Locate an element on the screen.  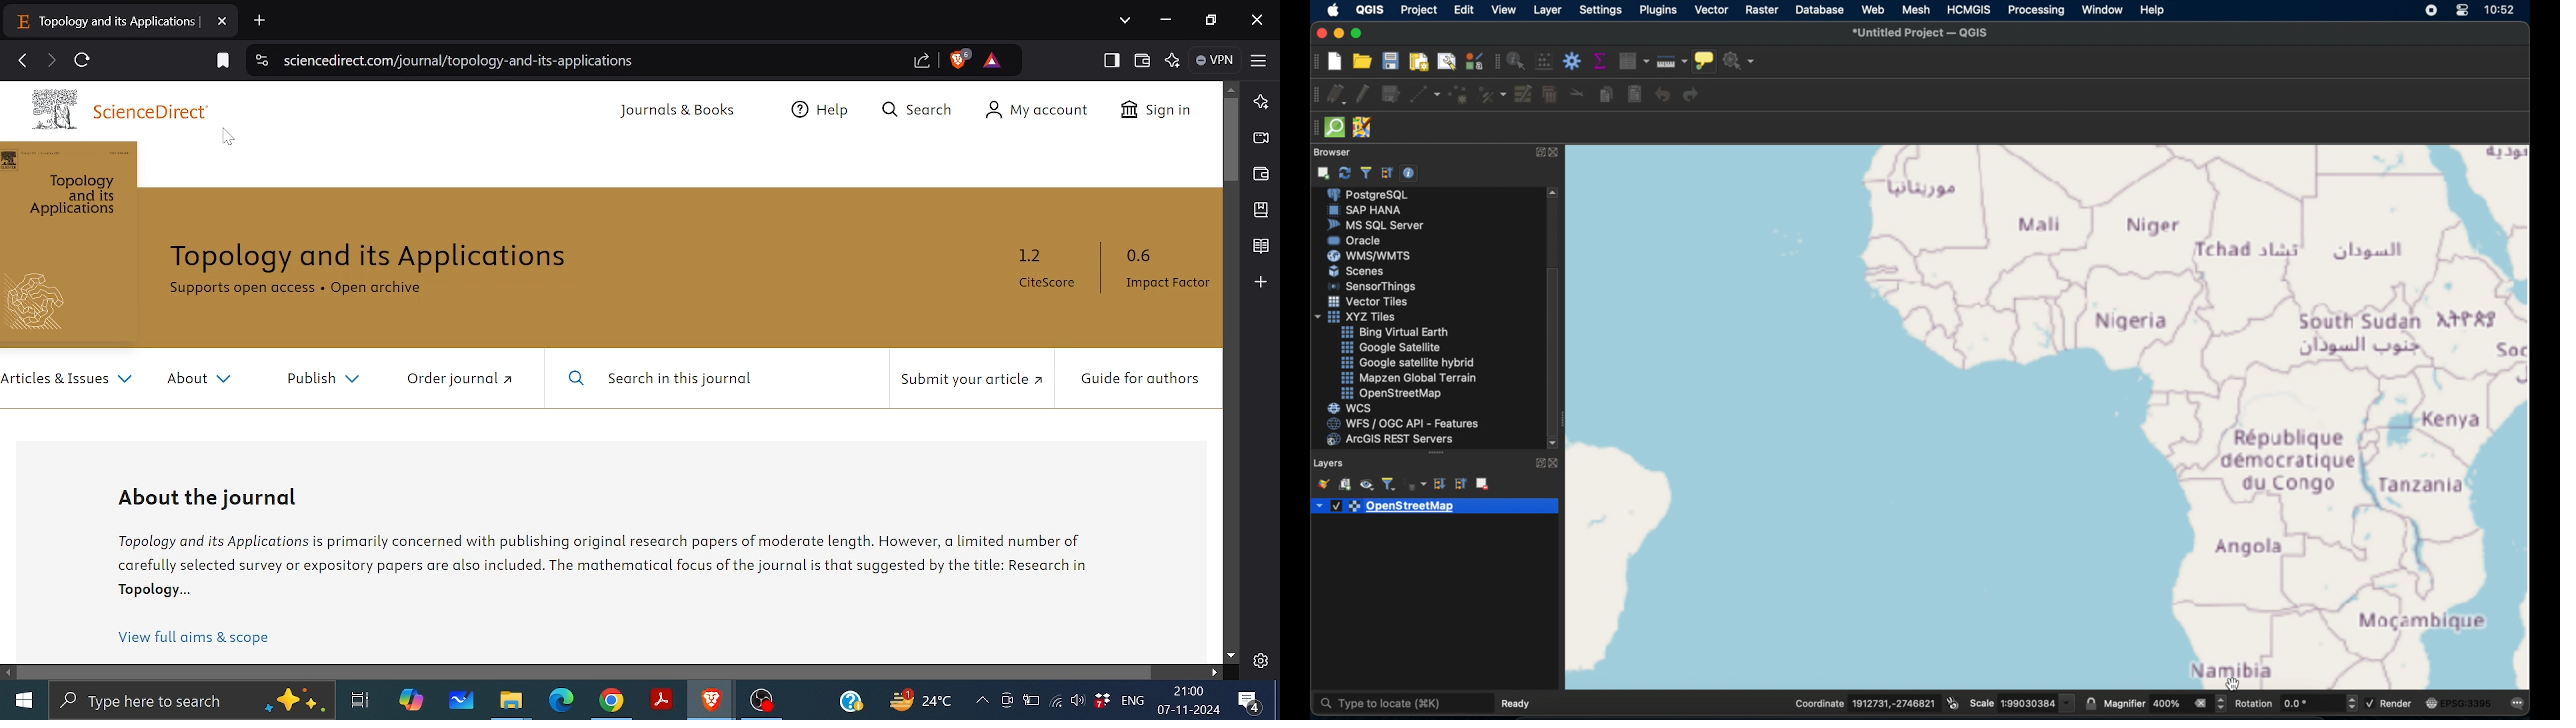
wfs/ogc api - features is located at coordinates (1403, 423).